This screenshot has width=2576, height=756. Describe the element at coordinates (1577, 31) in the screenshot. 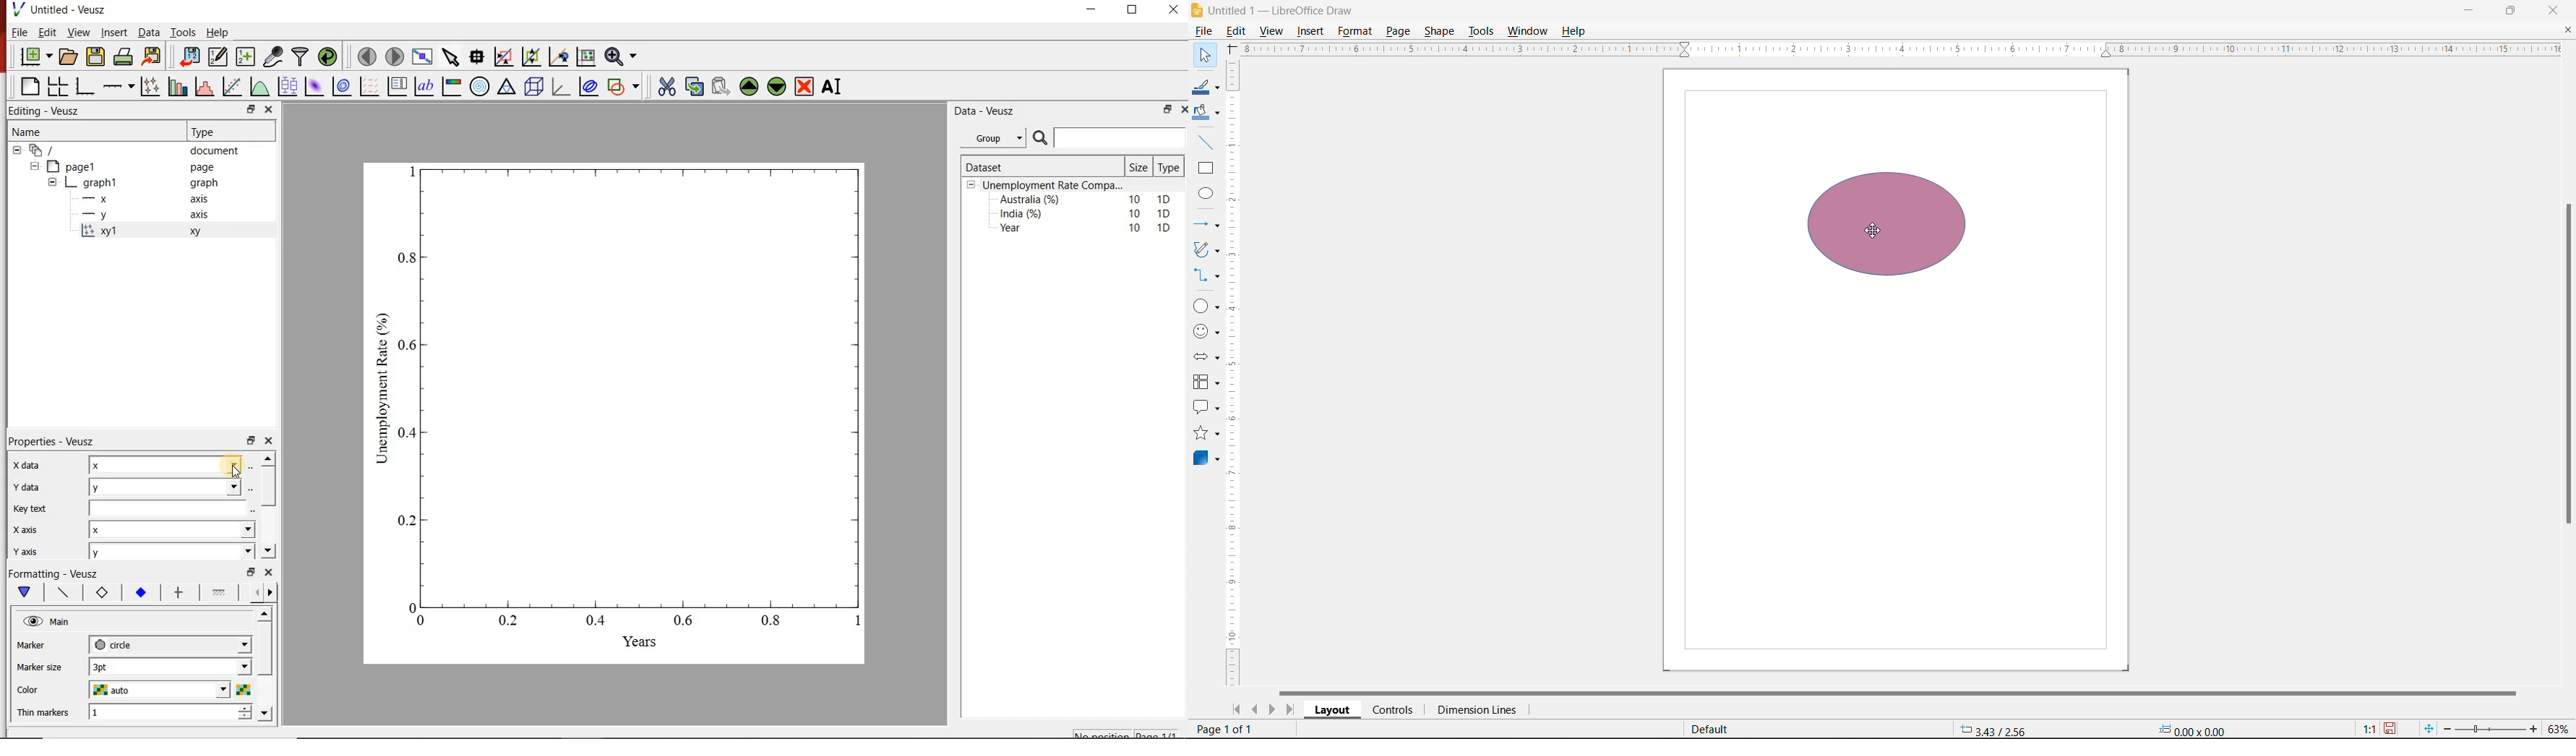

I see `Help` at that location.